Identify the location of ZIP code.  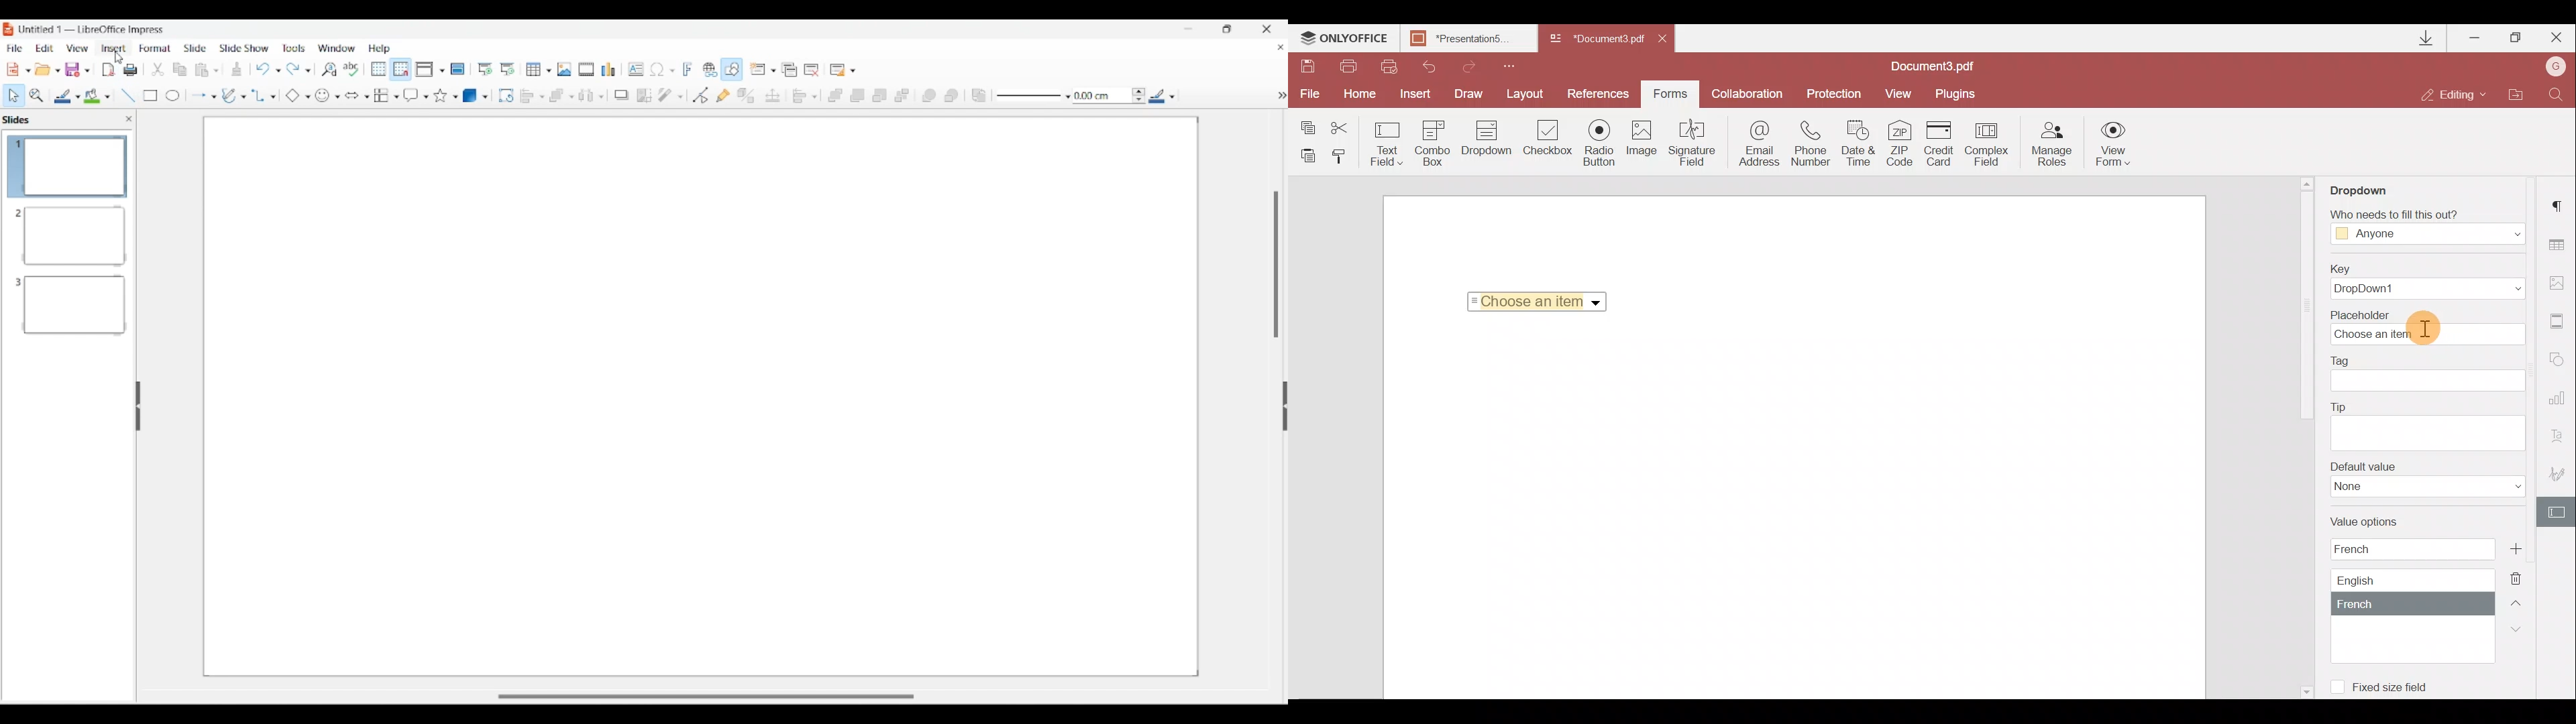
(1904, 145).